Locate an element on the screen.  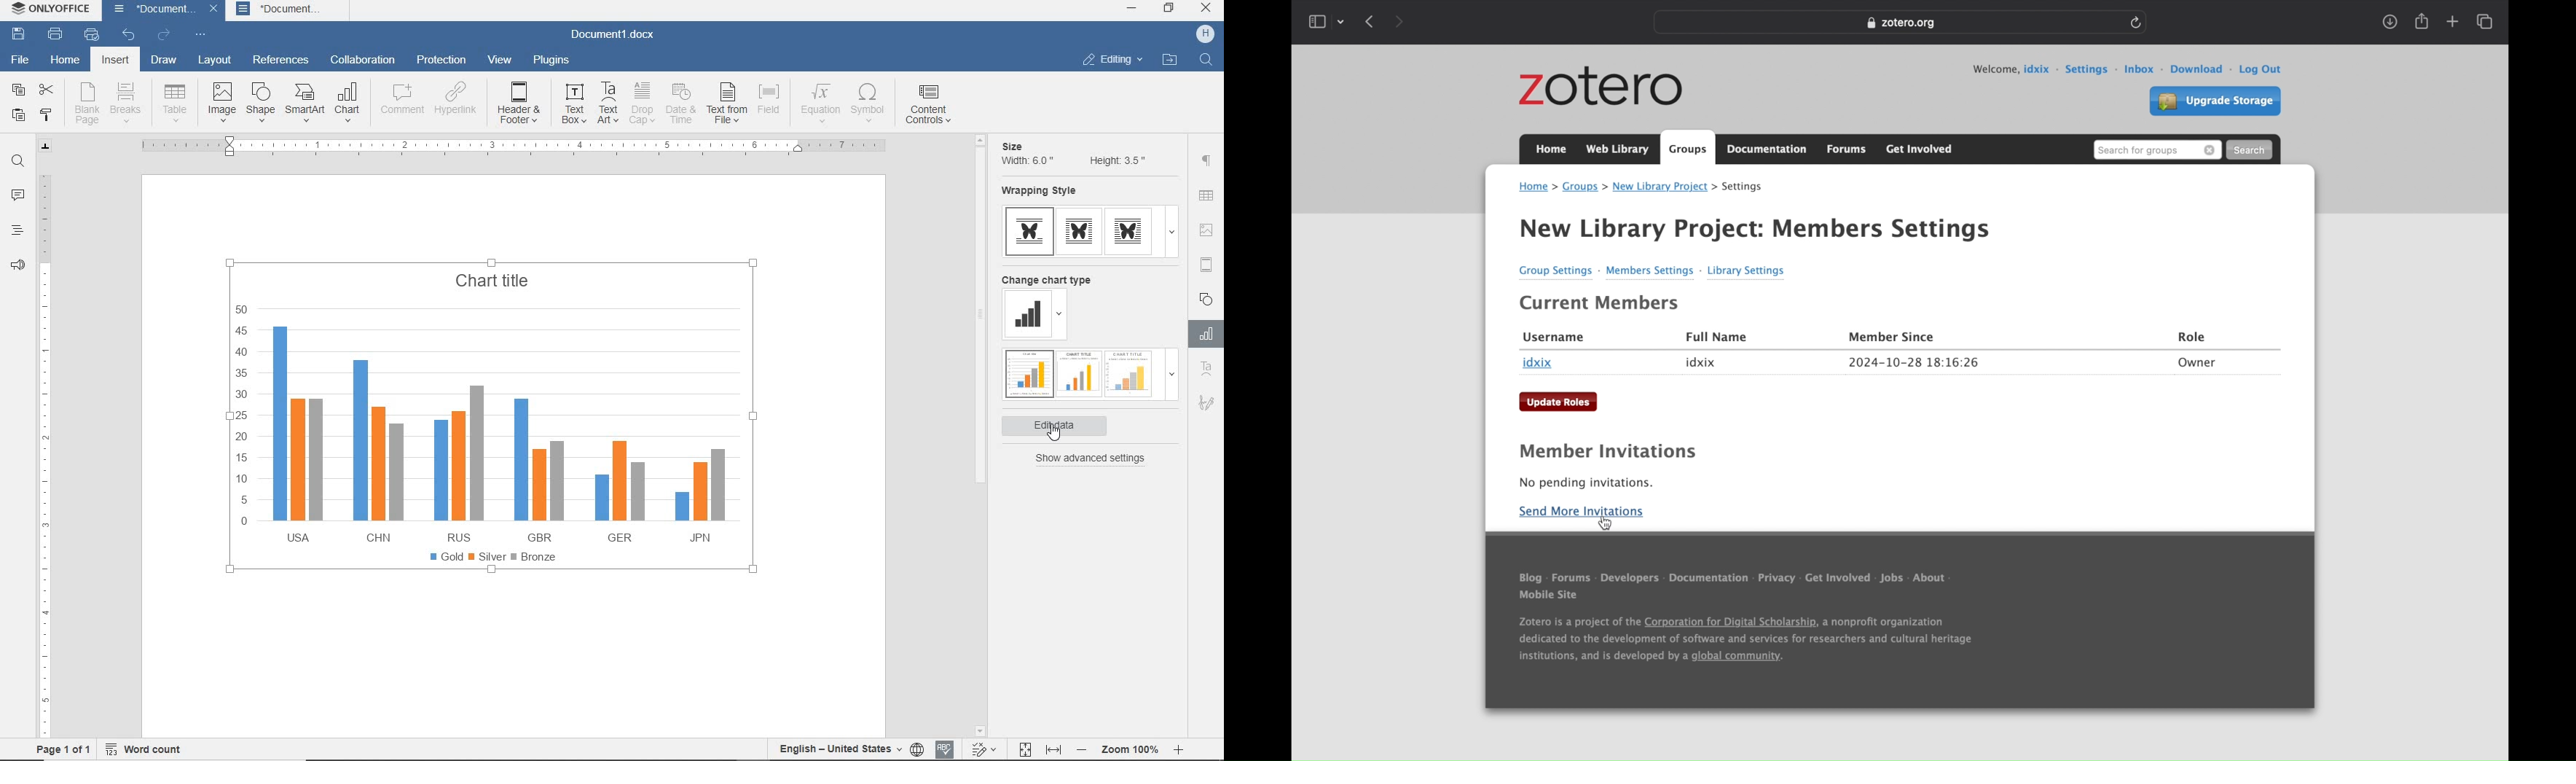
documentation is located at coordinates (1768, 149).